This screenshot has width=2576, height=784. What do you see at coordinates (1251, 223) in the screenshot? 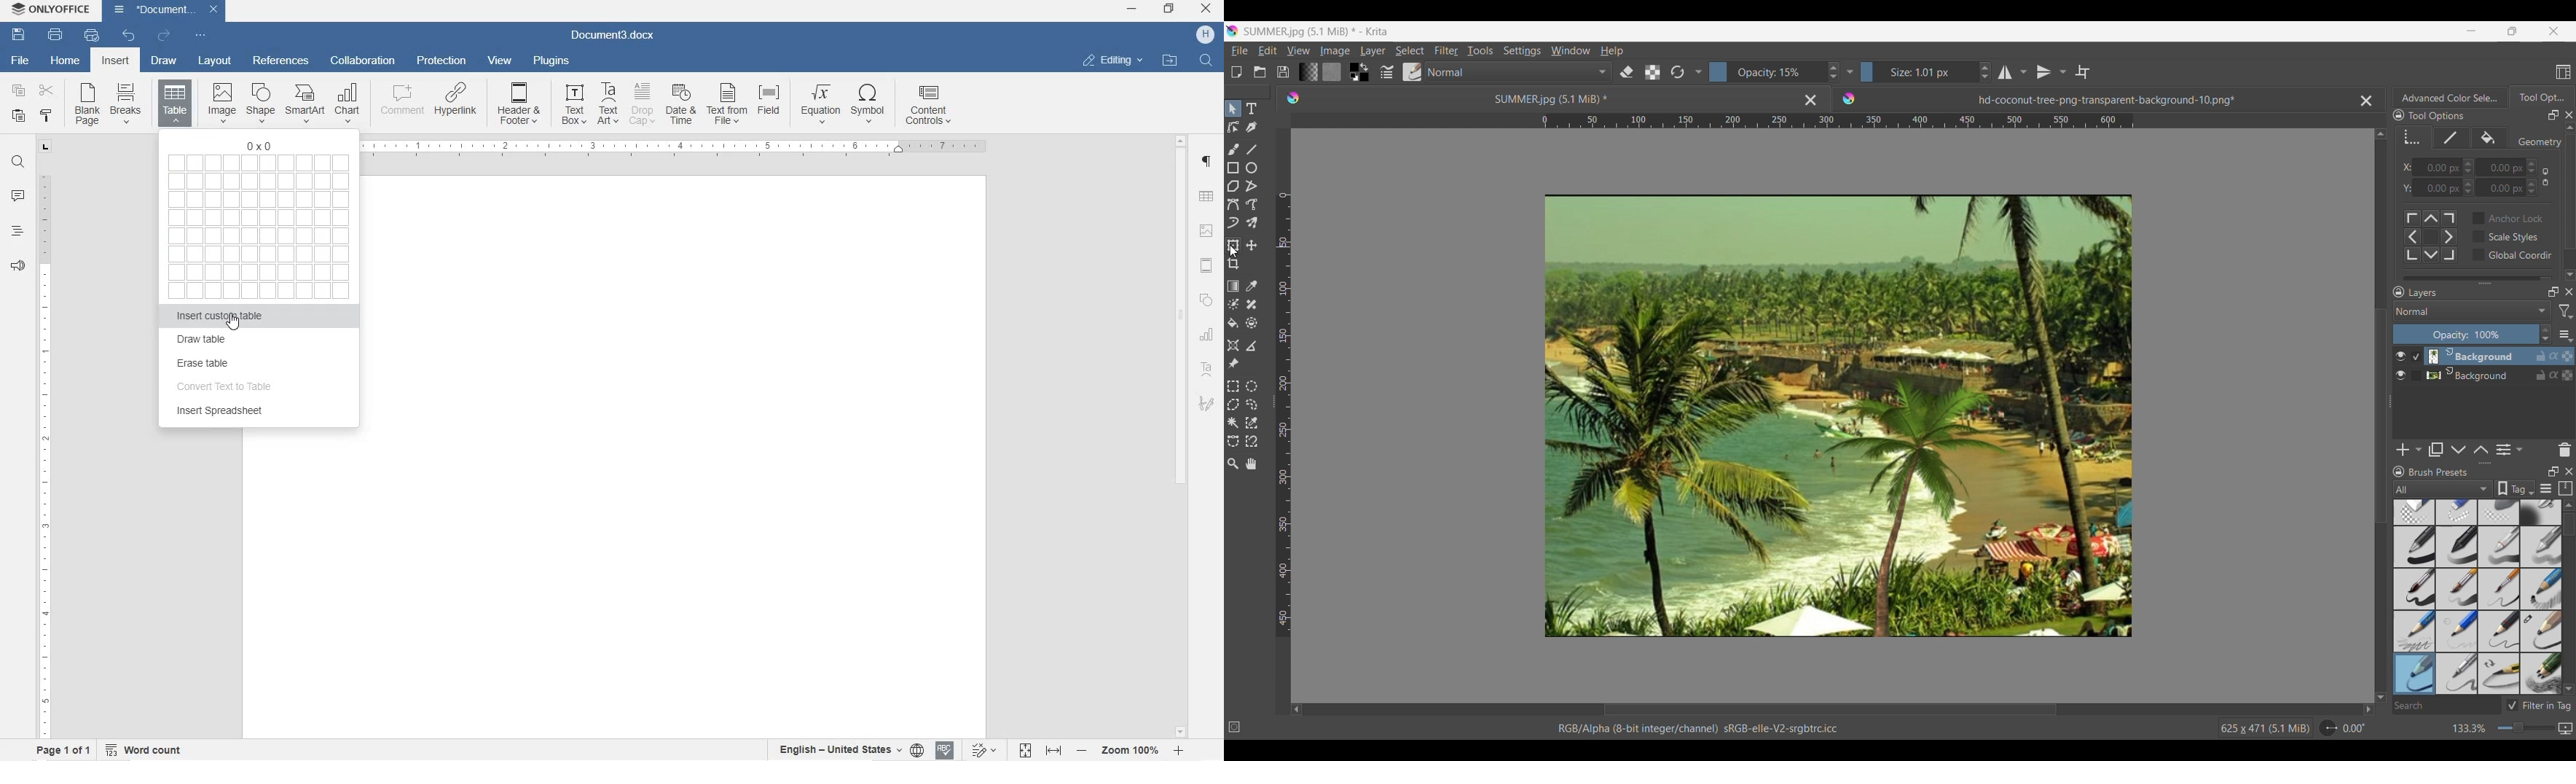
I see `Multibrush tool` at bounding box center [1251, 223].